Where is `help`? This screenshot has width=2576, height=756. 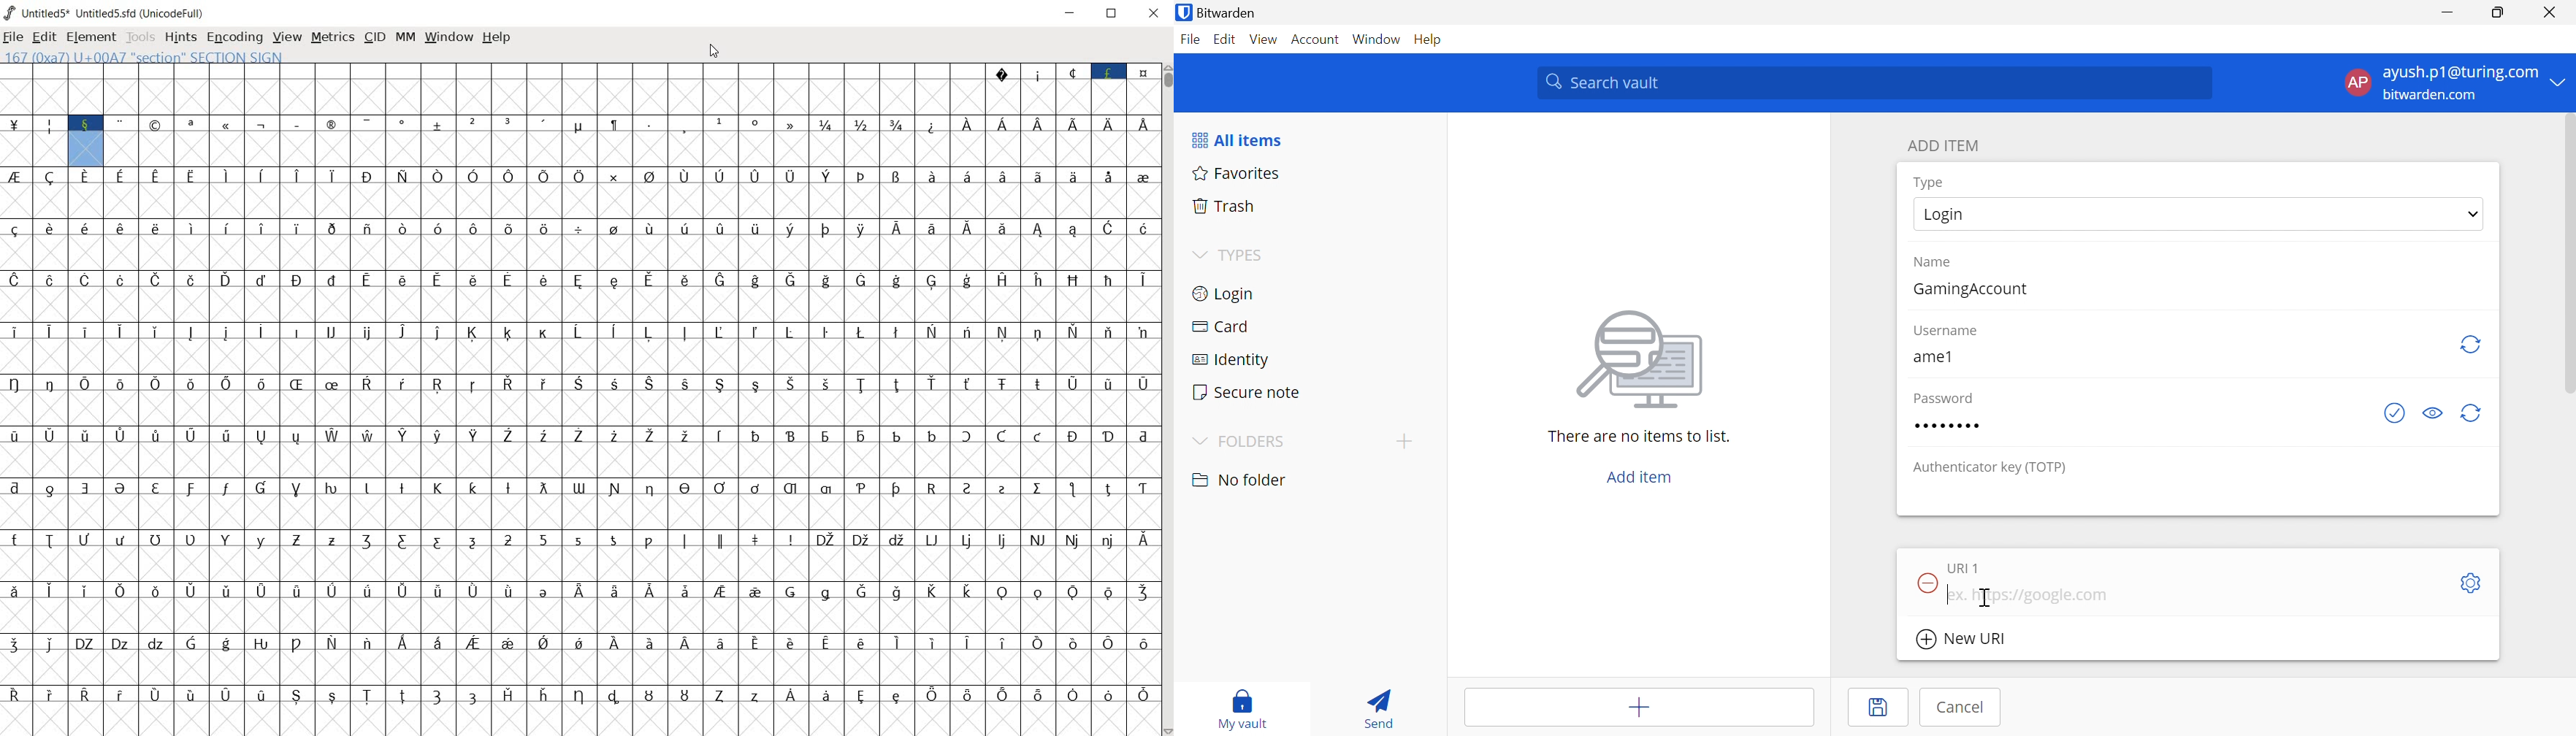 help is located at coordinates (497, 38).